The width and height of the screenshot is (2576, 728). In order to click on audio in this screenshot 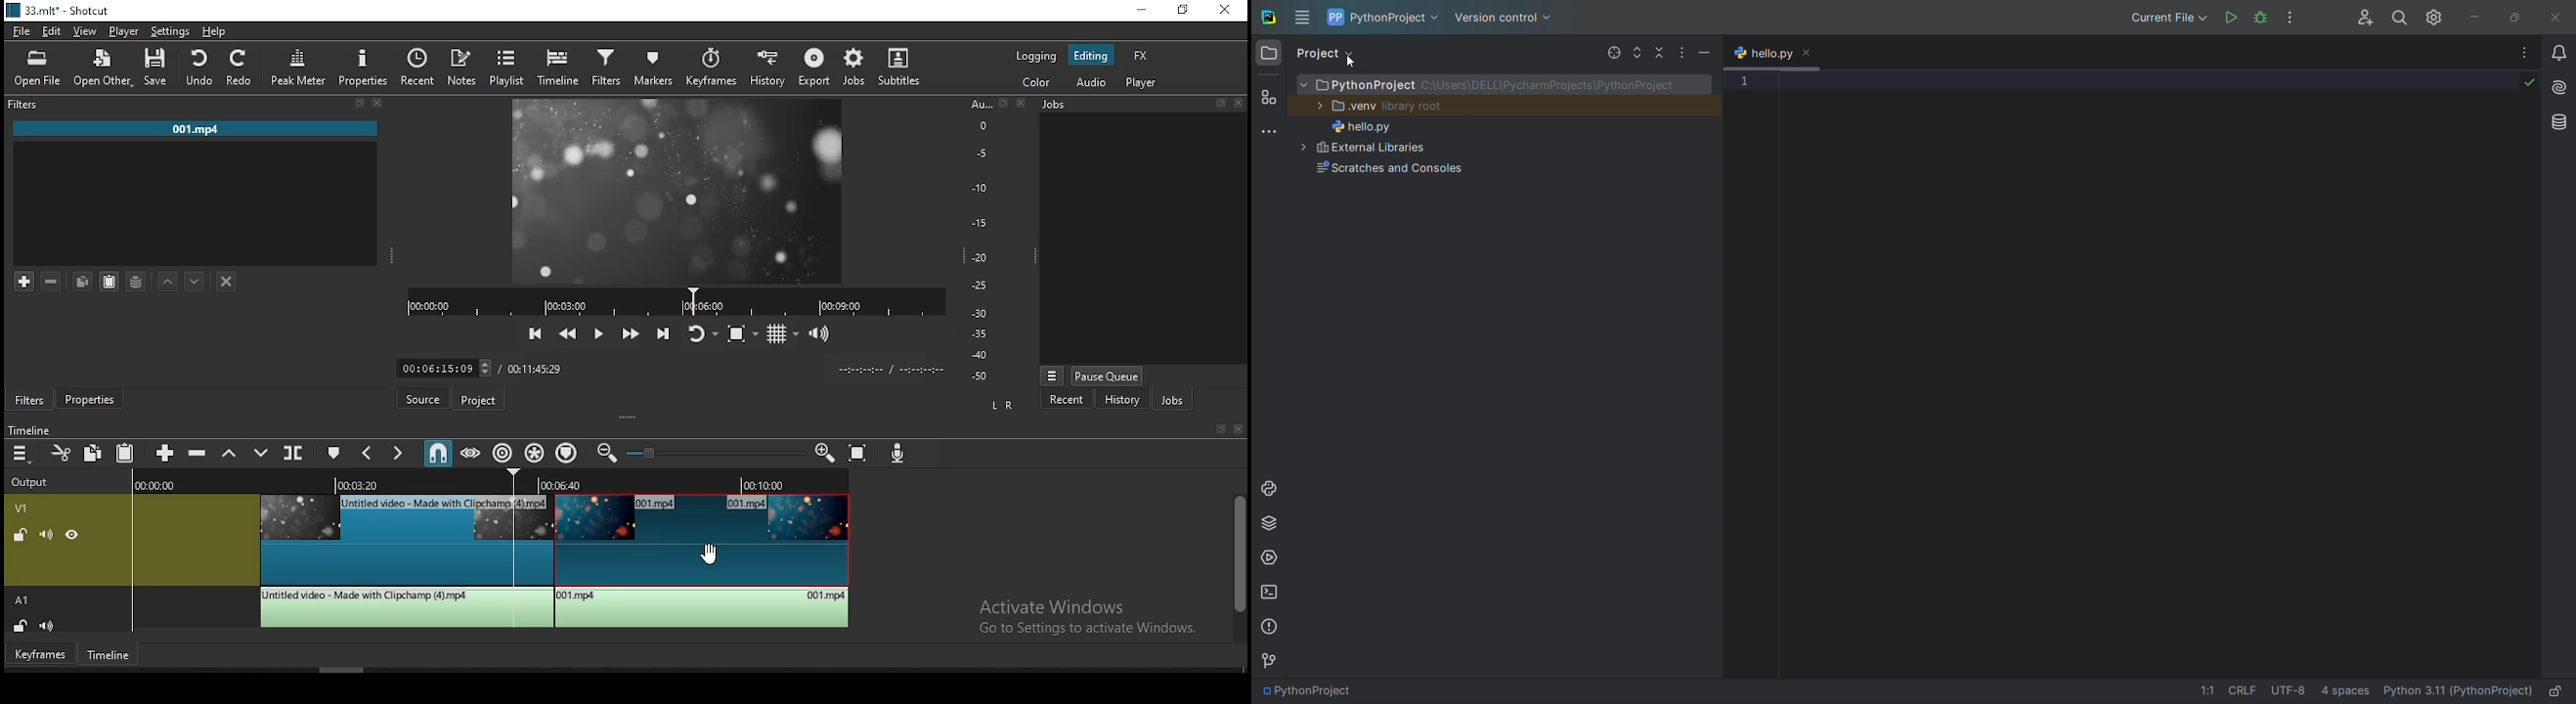, I will do `click(1090, 84)`.